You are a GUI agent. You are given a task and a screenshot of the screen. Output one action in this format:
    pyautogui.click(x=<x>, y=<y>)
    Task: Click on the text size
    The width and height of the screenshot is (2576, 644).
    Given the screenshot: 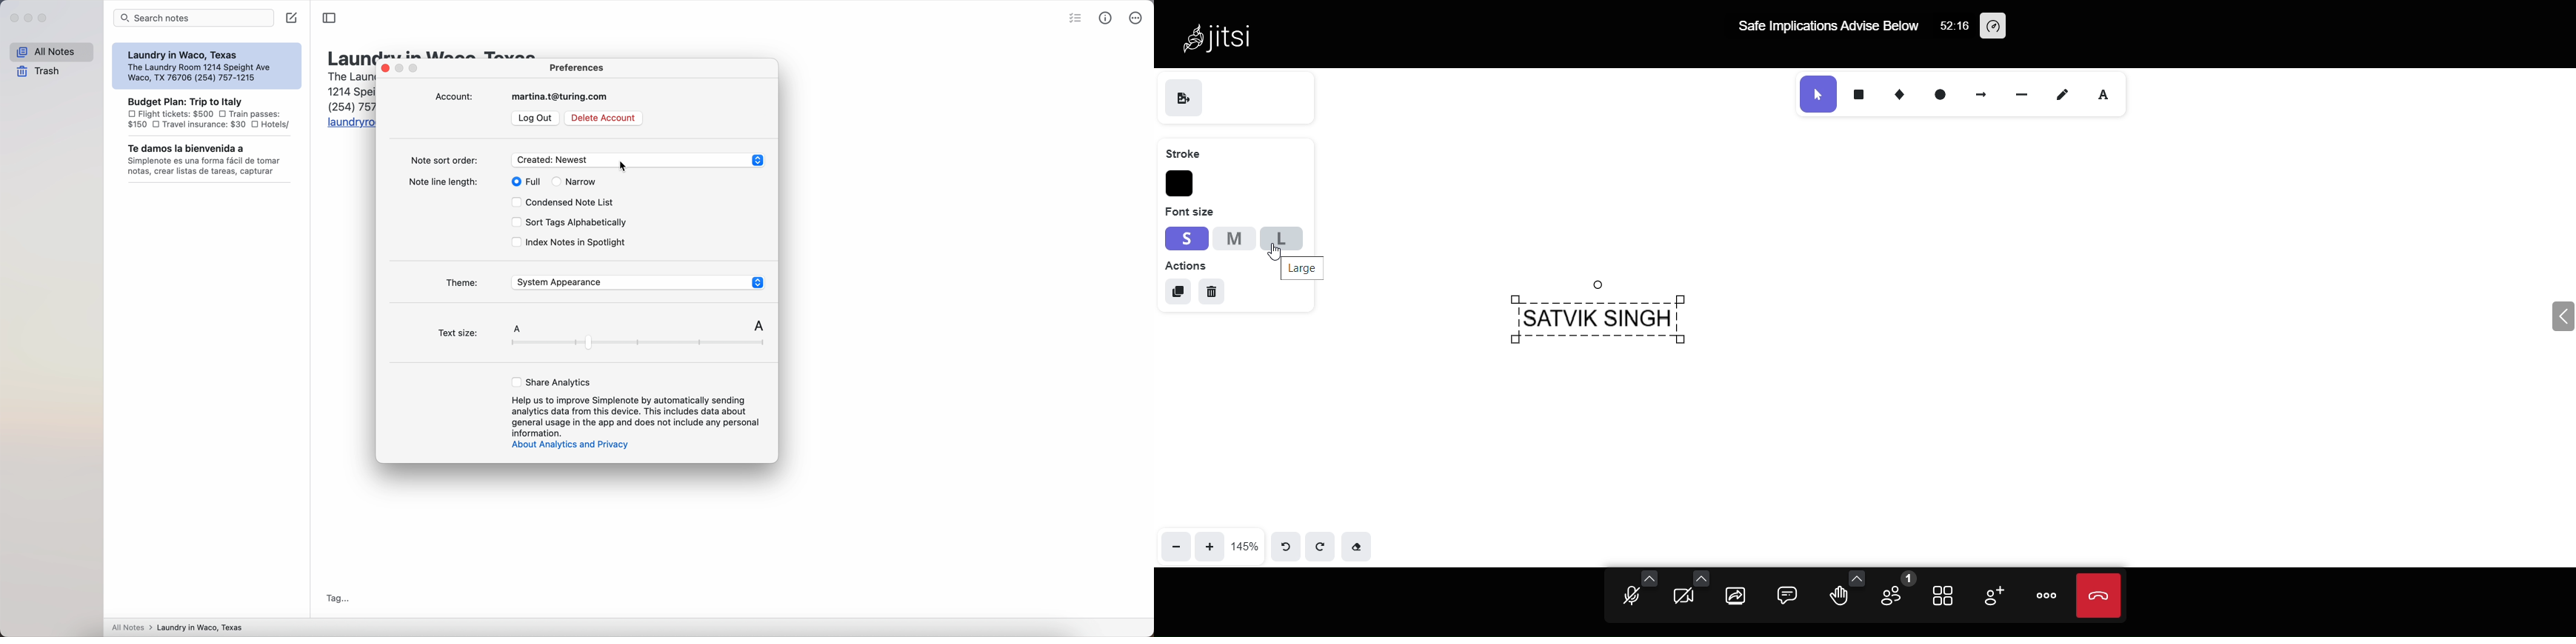 What is the action you would take?
    pyautogui.click(x=600, y=336)
    